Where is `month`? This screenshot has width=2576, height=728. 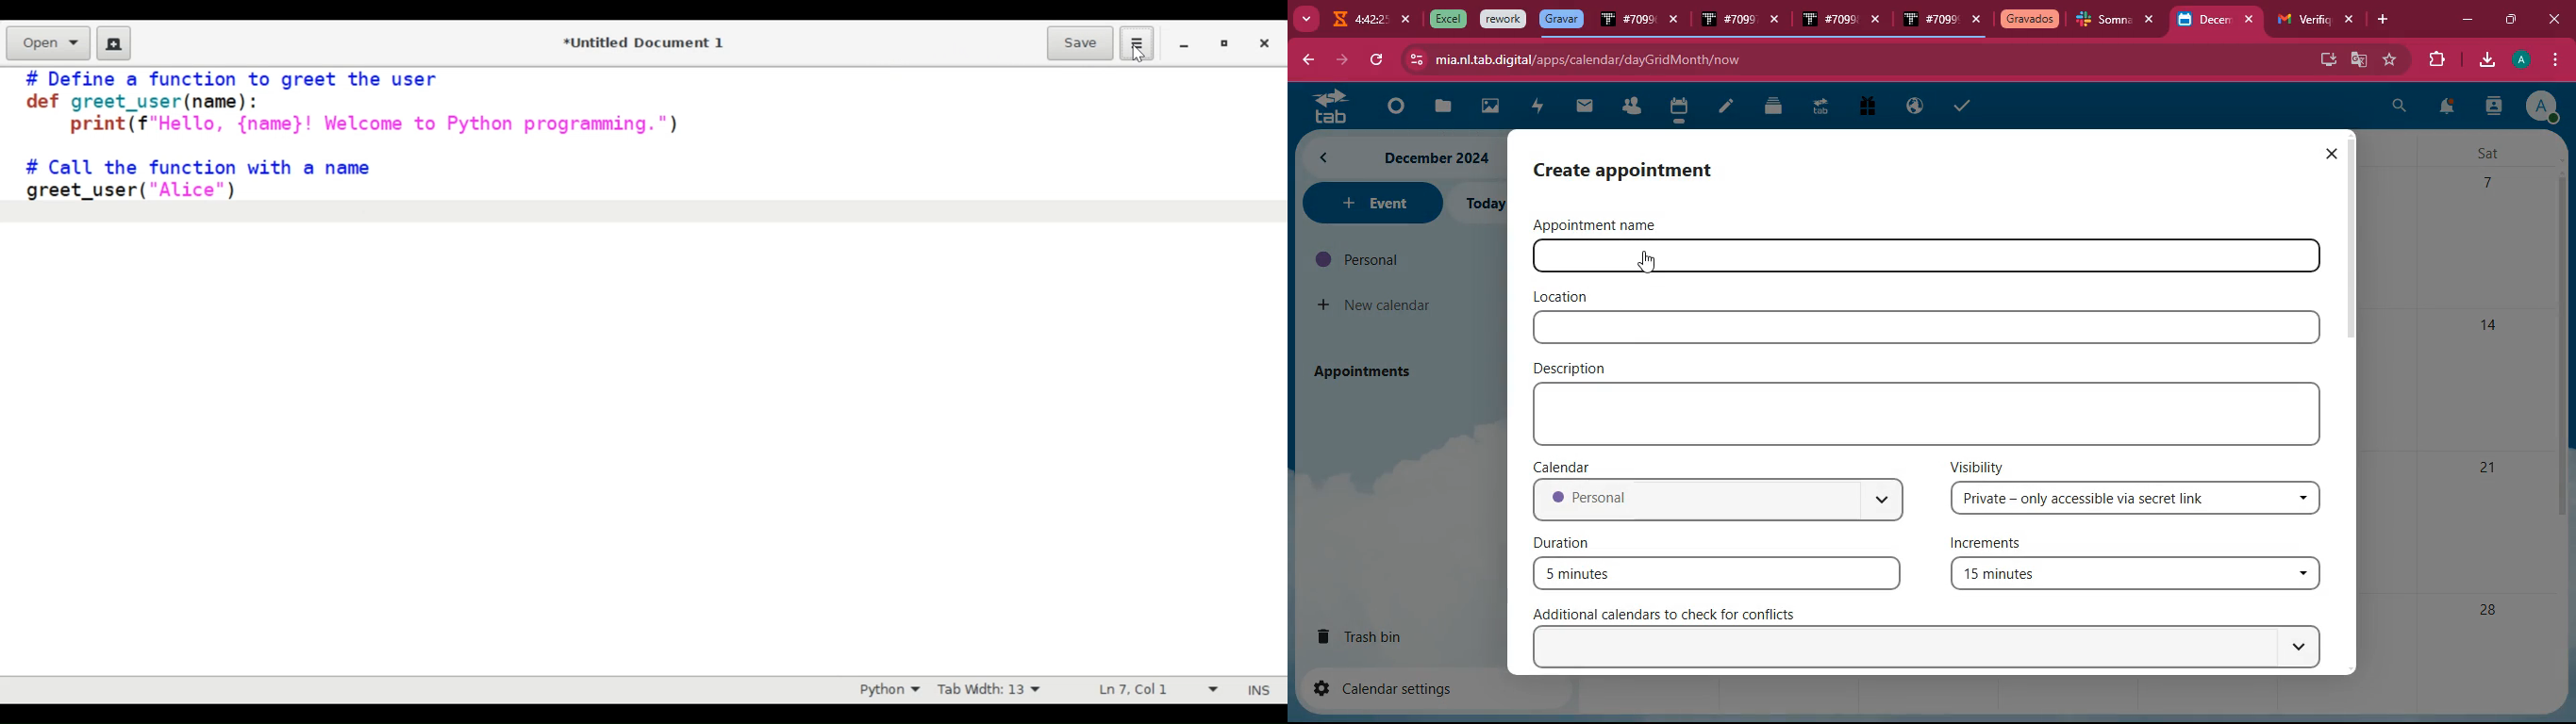 month is located at coordinates (1401, 157).